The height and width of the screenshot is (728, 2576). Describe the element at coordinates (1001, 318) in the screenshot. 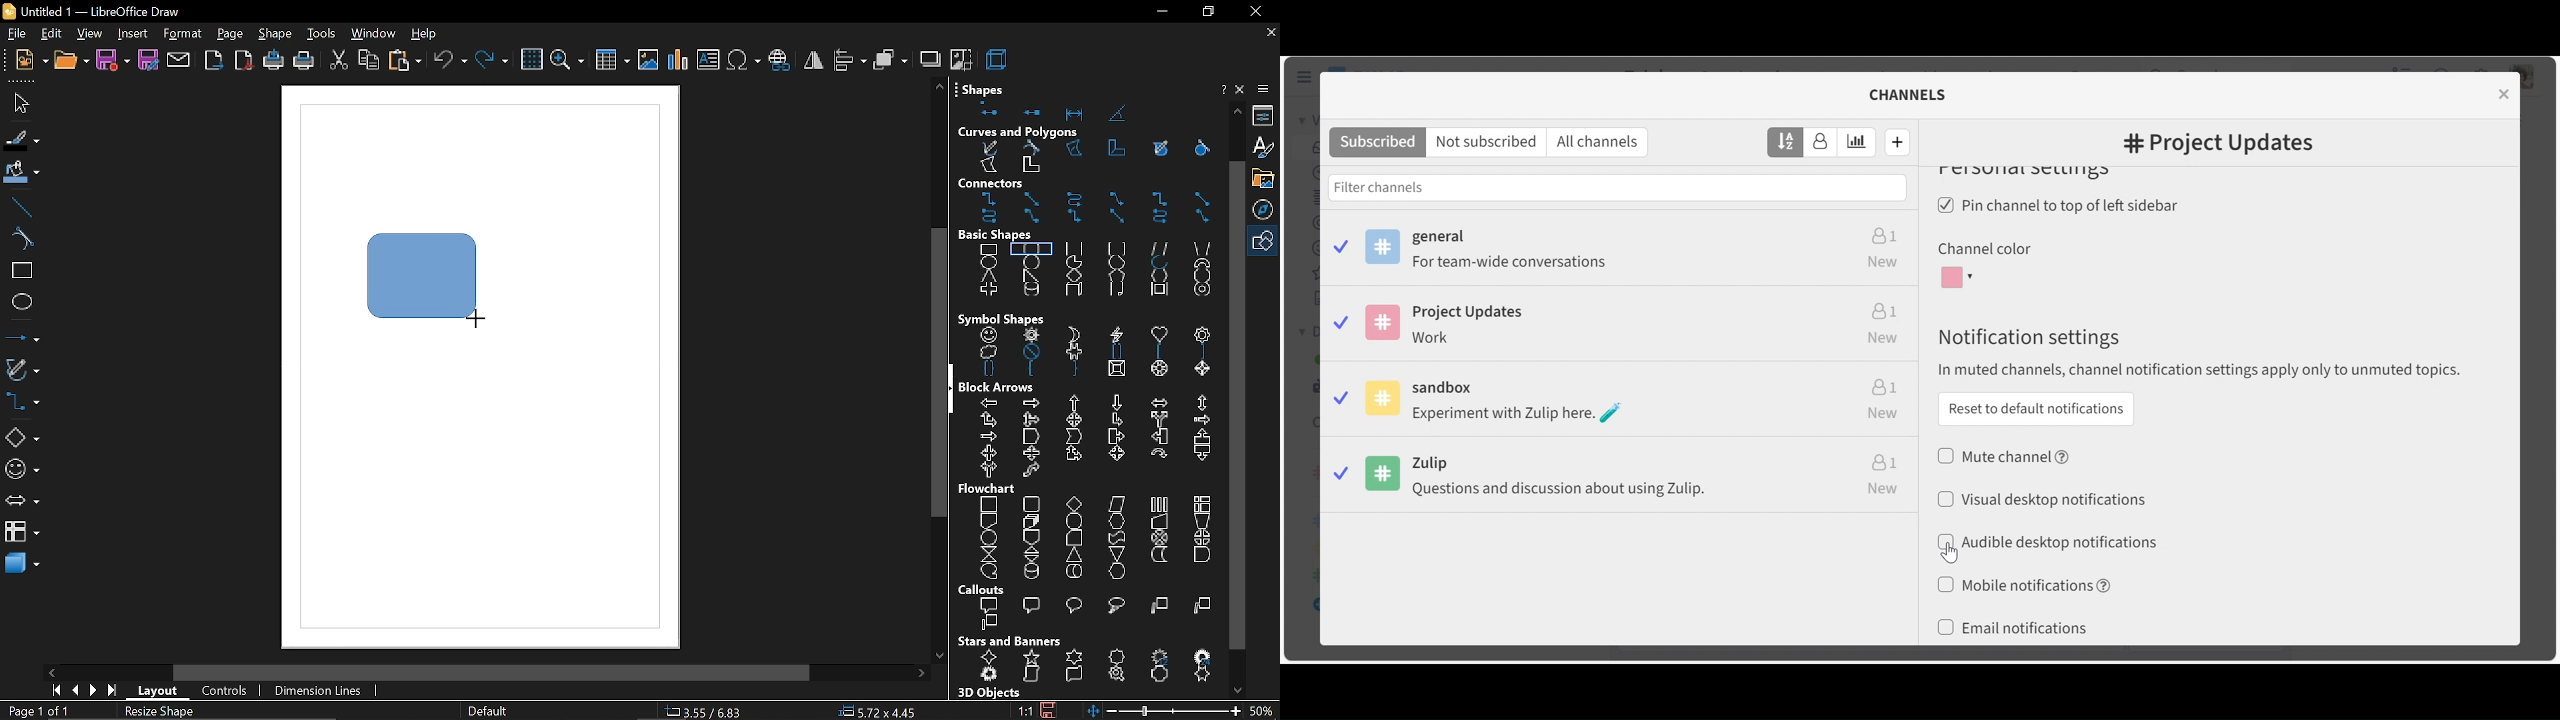

I see `symbol shapes` at that location.